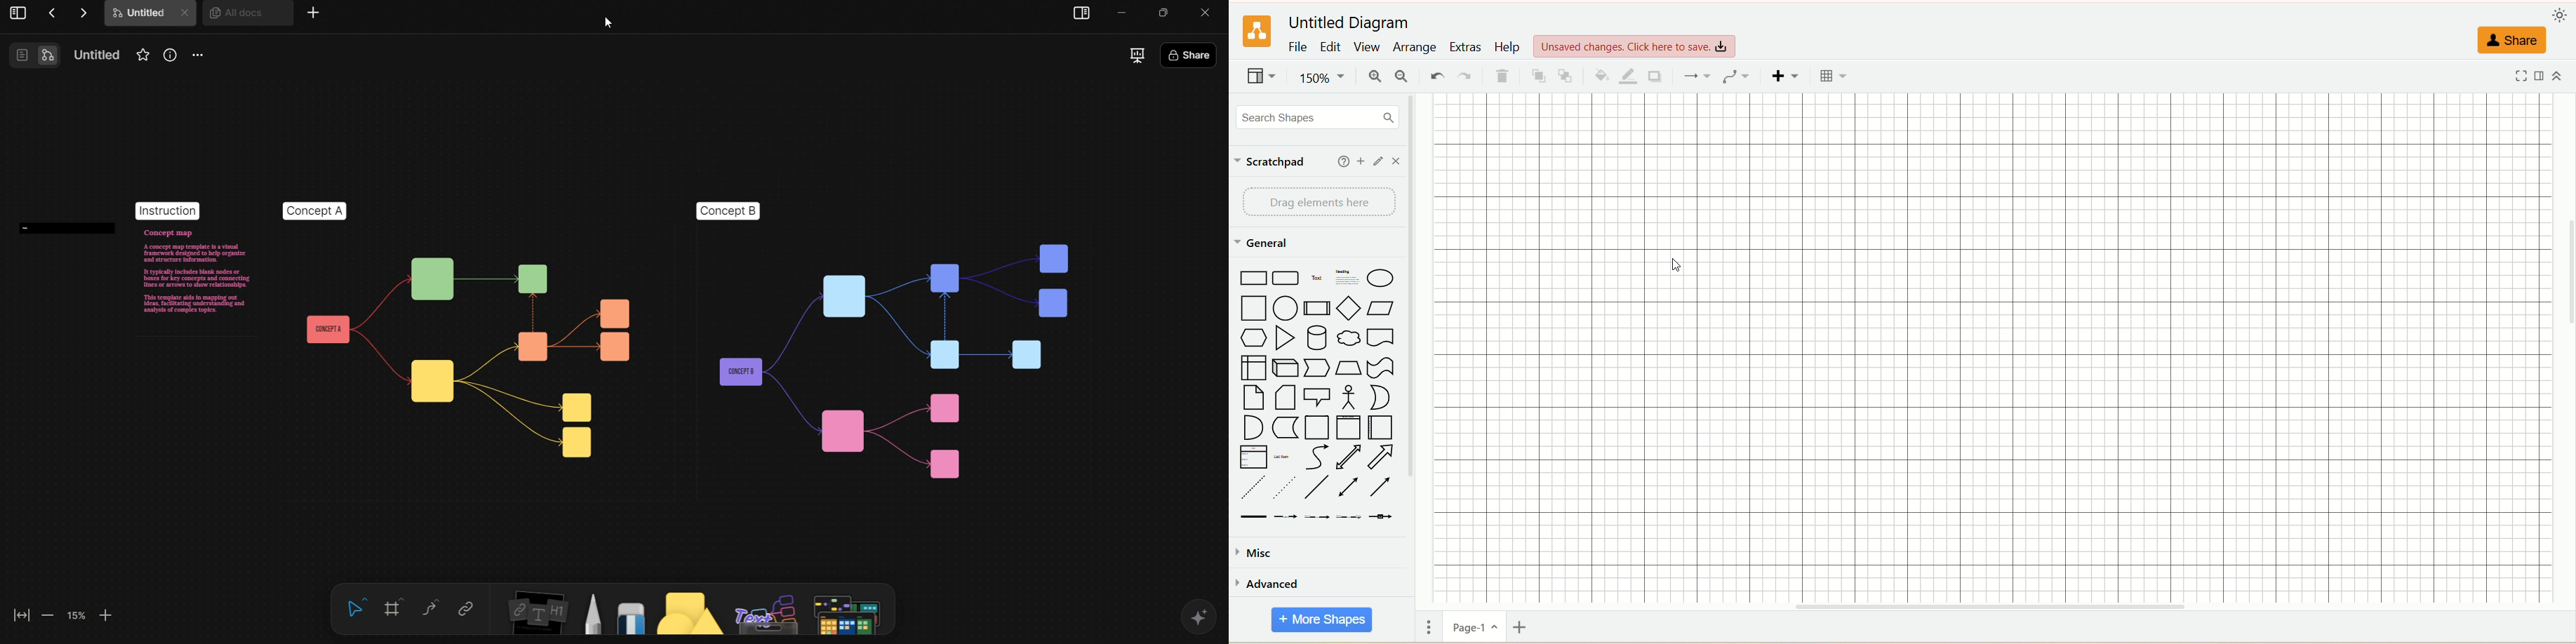 The height and width of the screenshot is (644, 2576). Describe the element at coordinates (1253, 427) in the screenshot. I see `and` at that location.